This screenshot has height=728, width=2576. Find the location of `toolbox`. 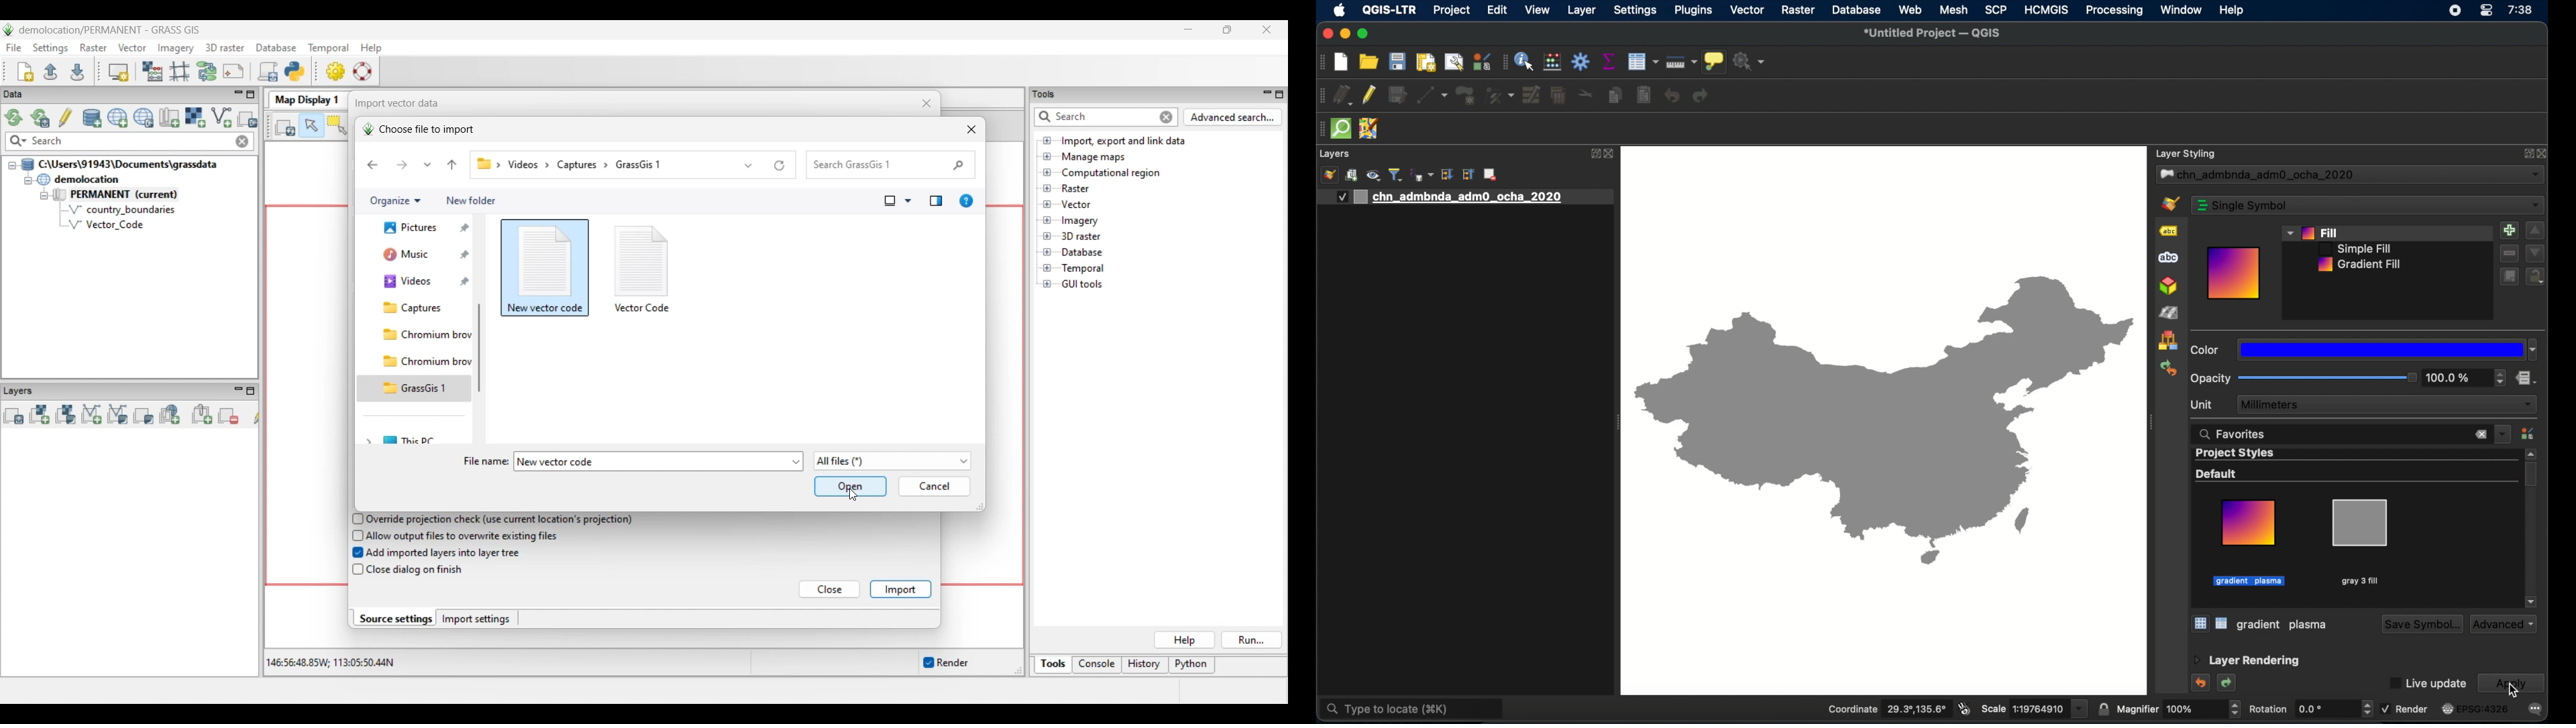

toolbox is located at coordinates (1580, 62).